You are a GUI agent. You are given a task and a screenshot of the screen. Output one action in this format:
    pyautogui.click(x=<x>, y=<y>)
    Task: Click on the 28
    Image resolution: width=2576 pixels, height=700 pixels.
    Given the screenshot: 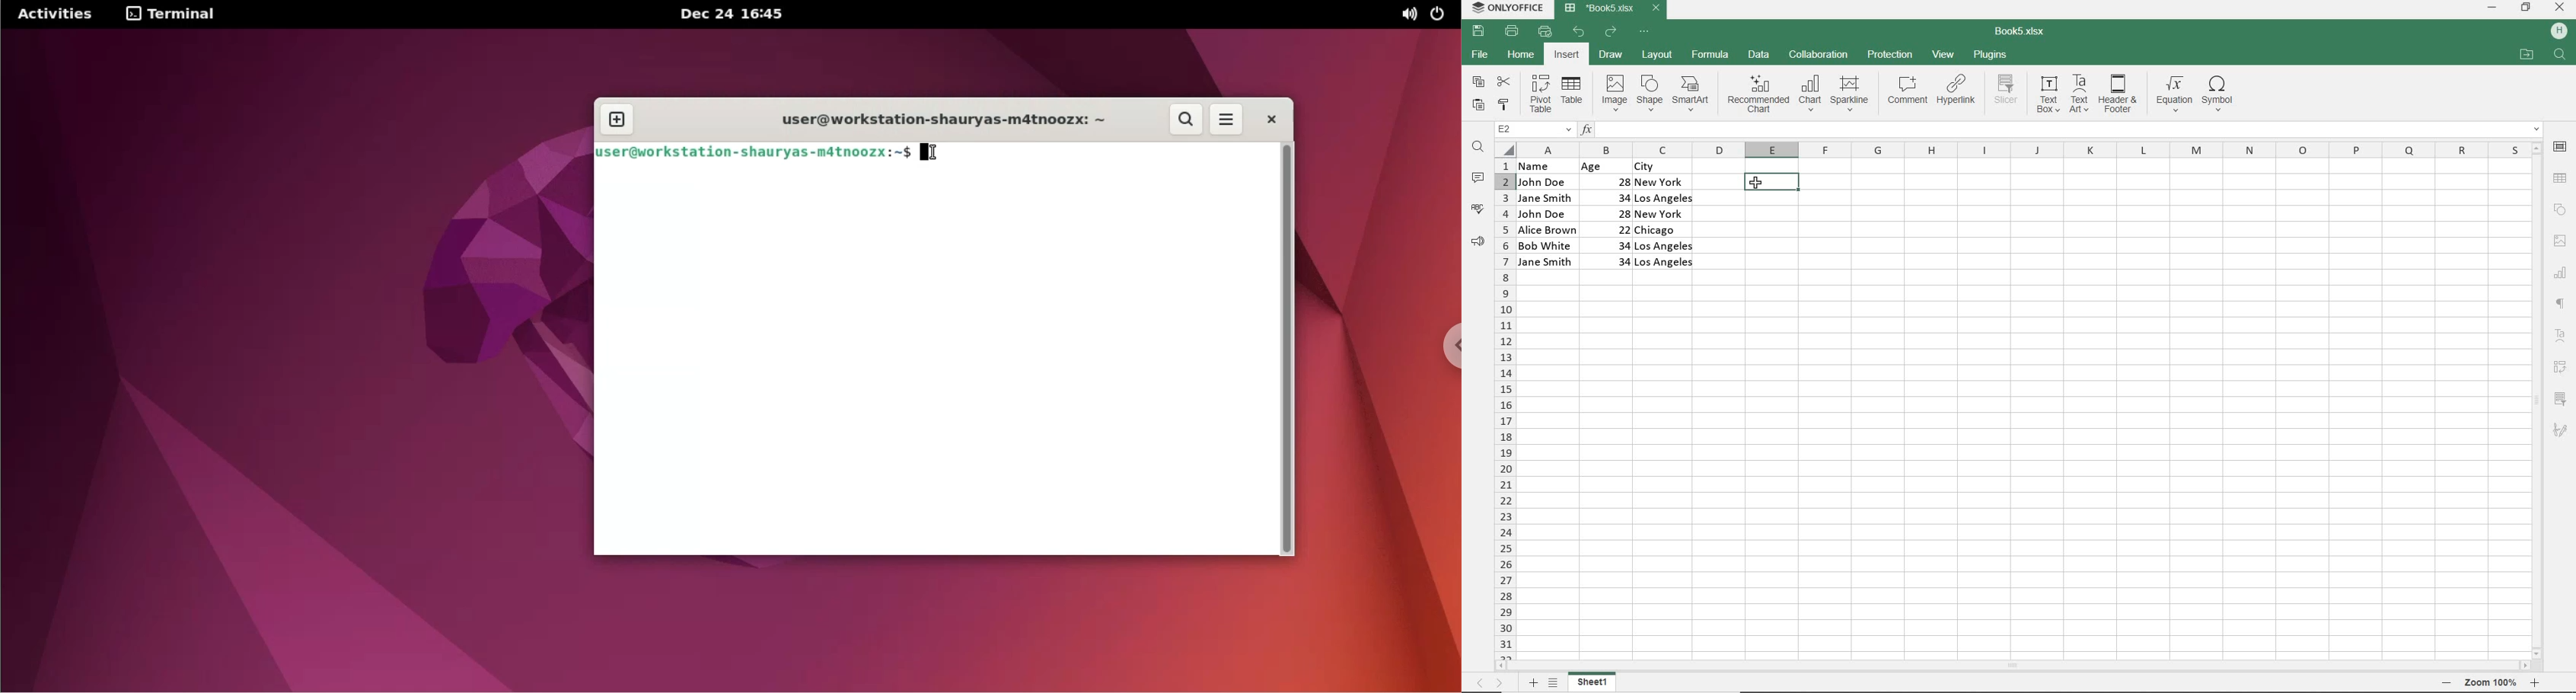 What is the action you would take?
    pyautogui.click(x=1617, y=213)
    